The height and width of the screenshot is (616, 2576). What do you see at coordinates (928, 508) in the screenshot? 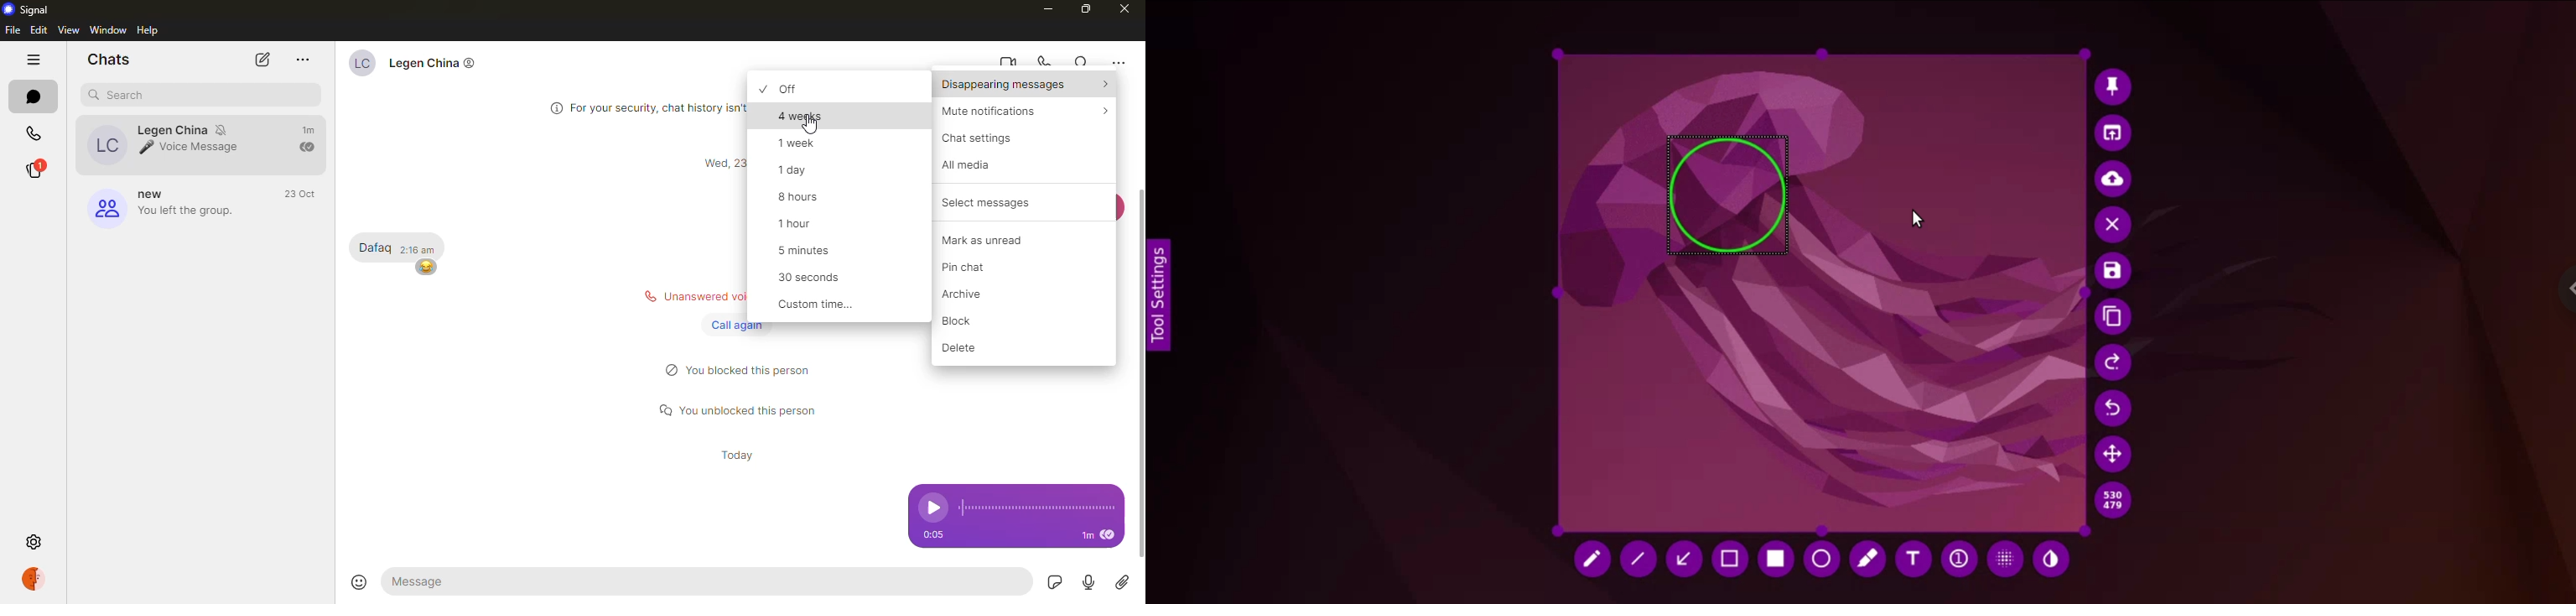
I see `play` at bounding box center [928, 508].